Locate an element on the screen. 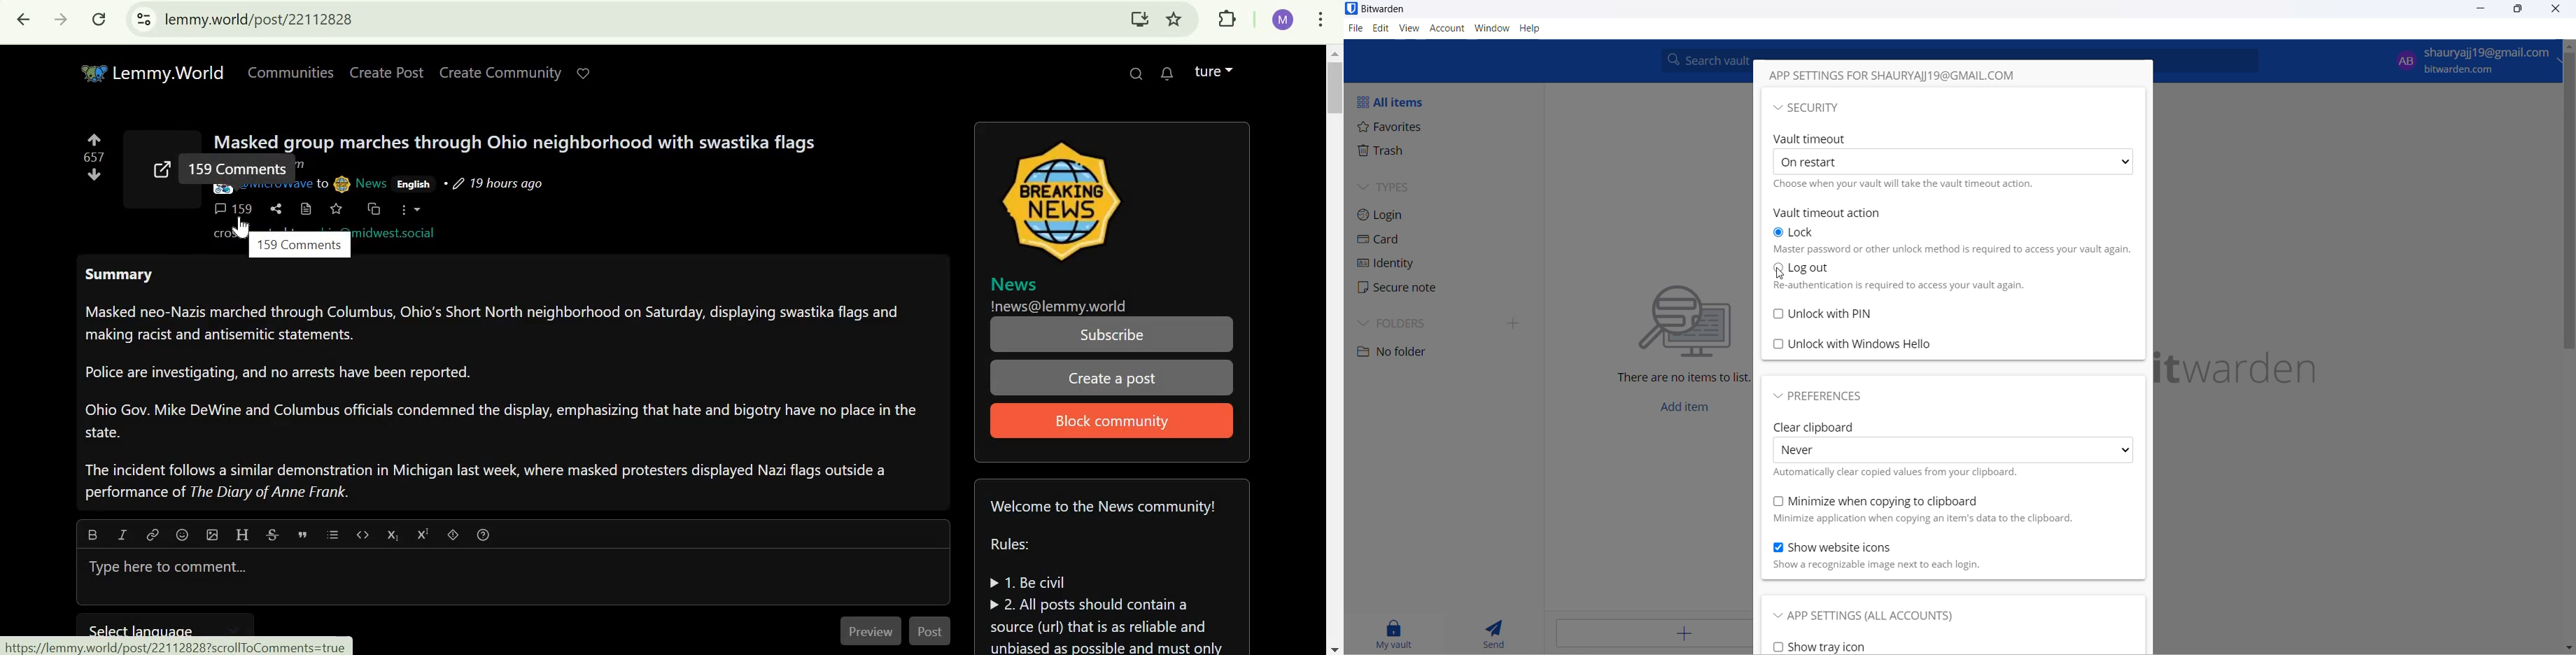 The height and width of the screenshot is (672, 2576). external link is located at coordinates (164, 168).